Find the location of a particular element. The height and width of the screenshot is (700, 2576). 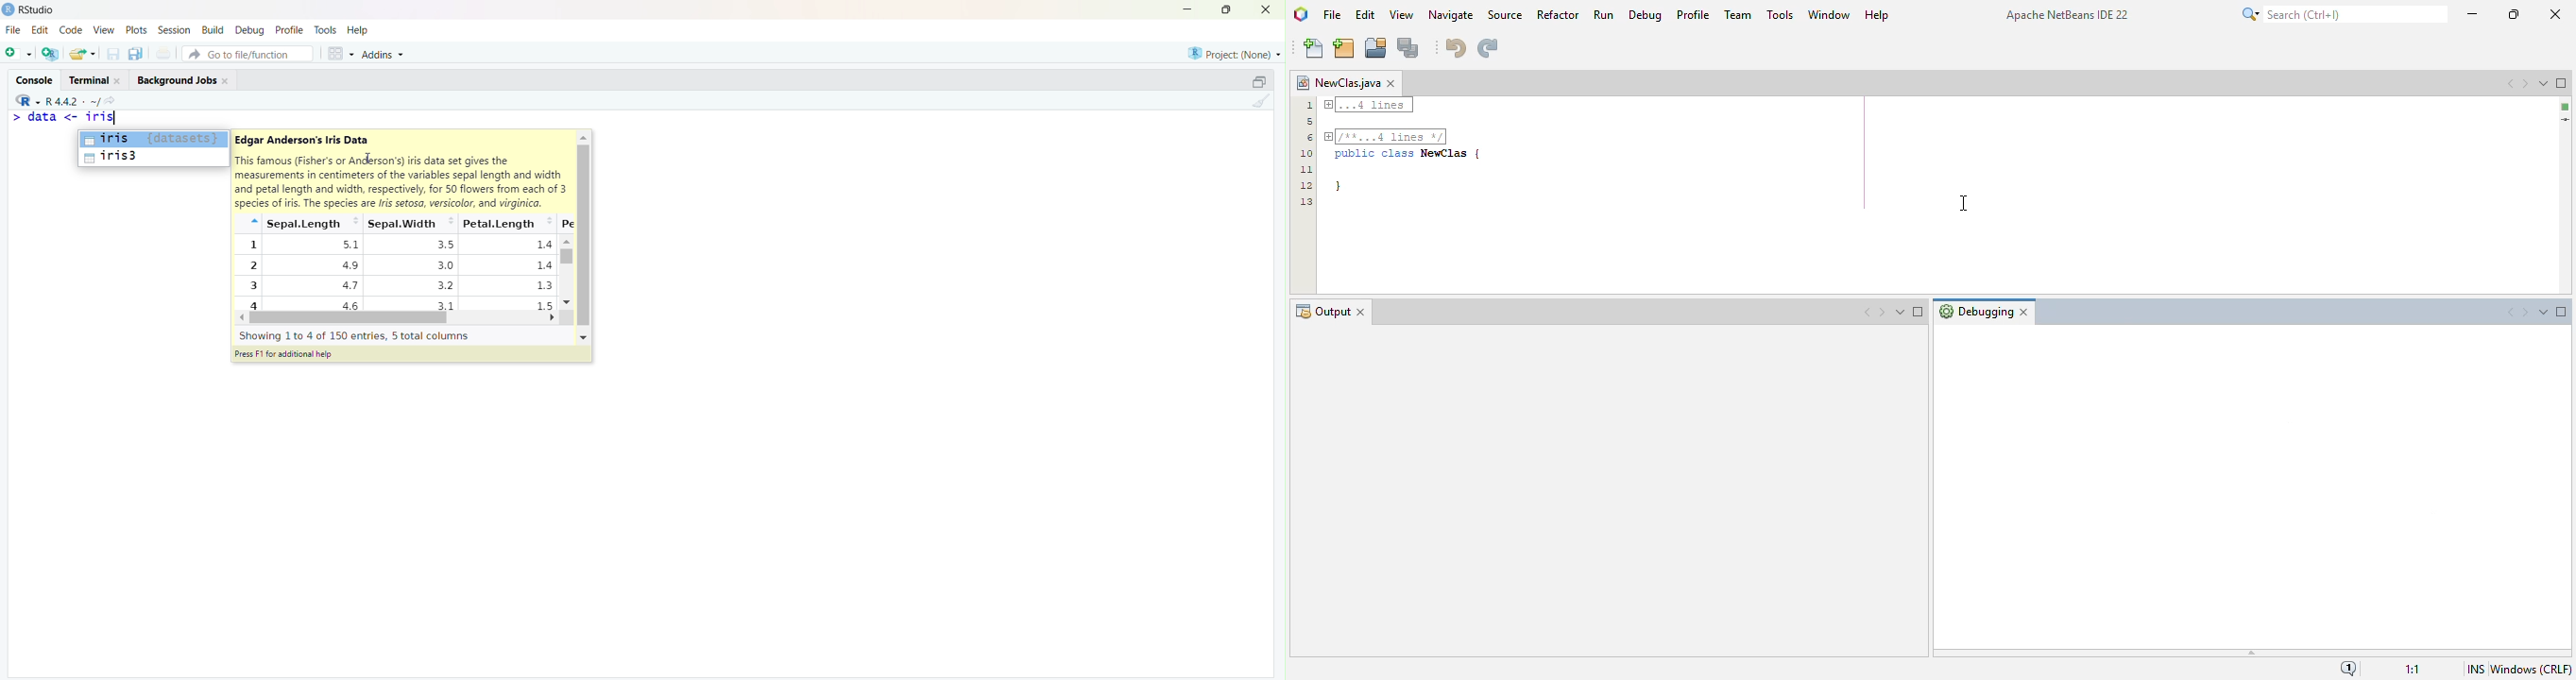

Background Jobs is located at coordinates (183, 79).